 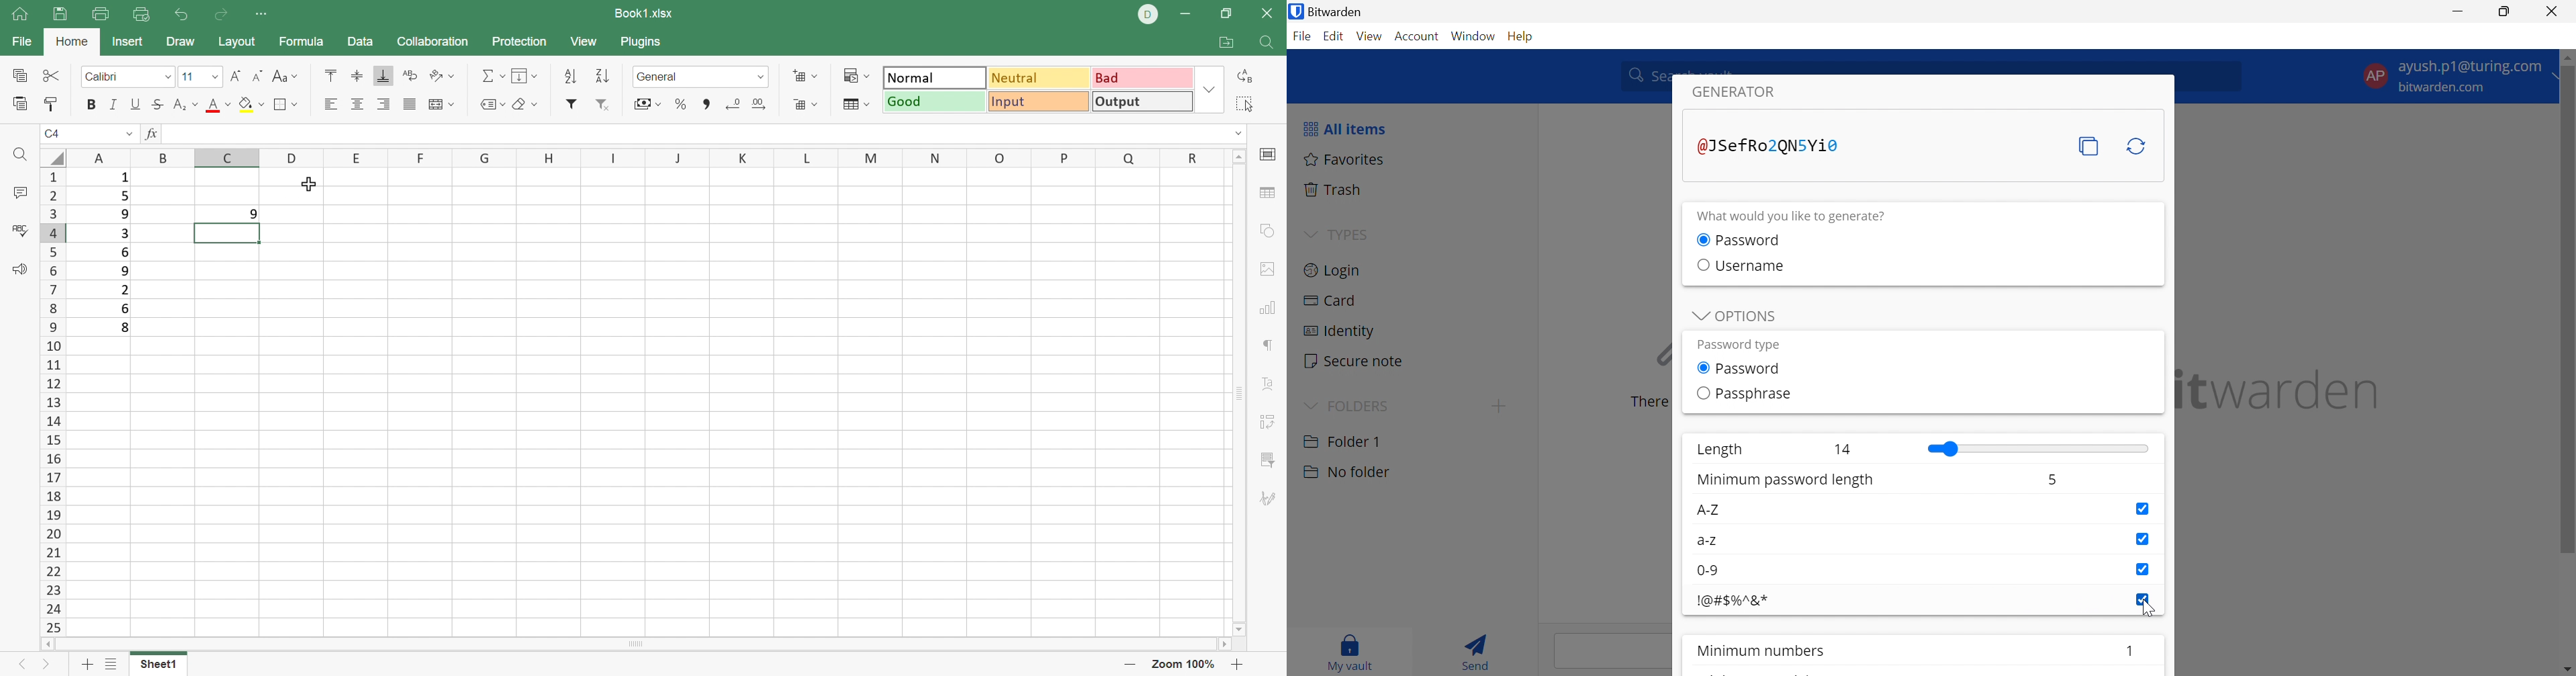 I want to click on selected cell, so click(x=226, y=233).